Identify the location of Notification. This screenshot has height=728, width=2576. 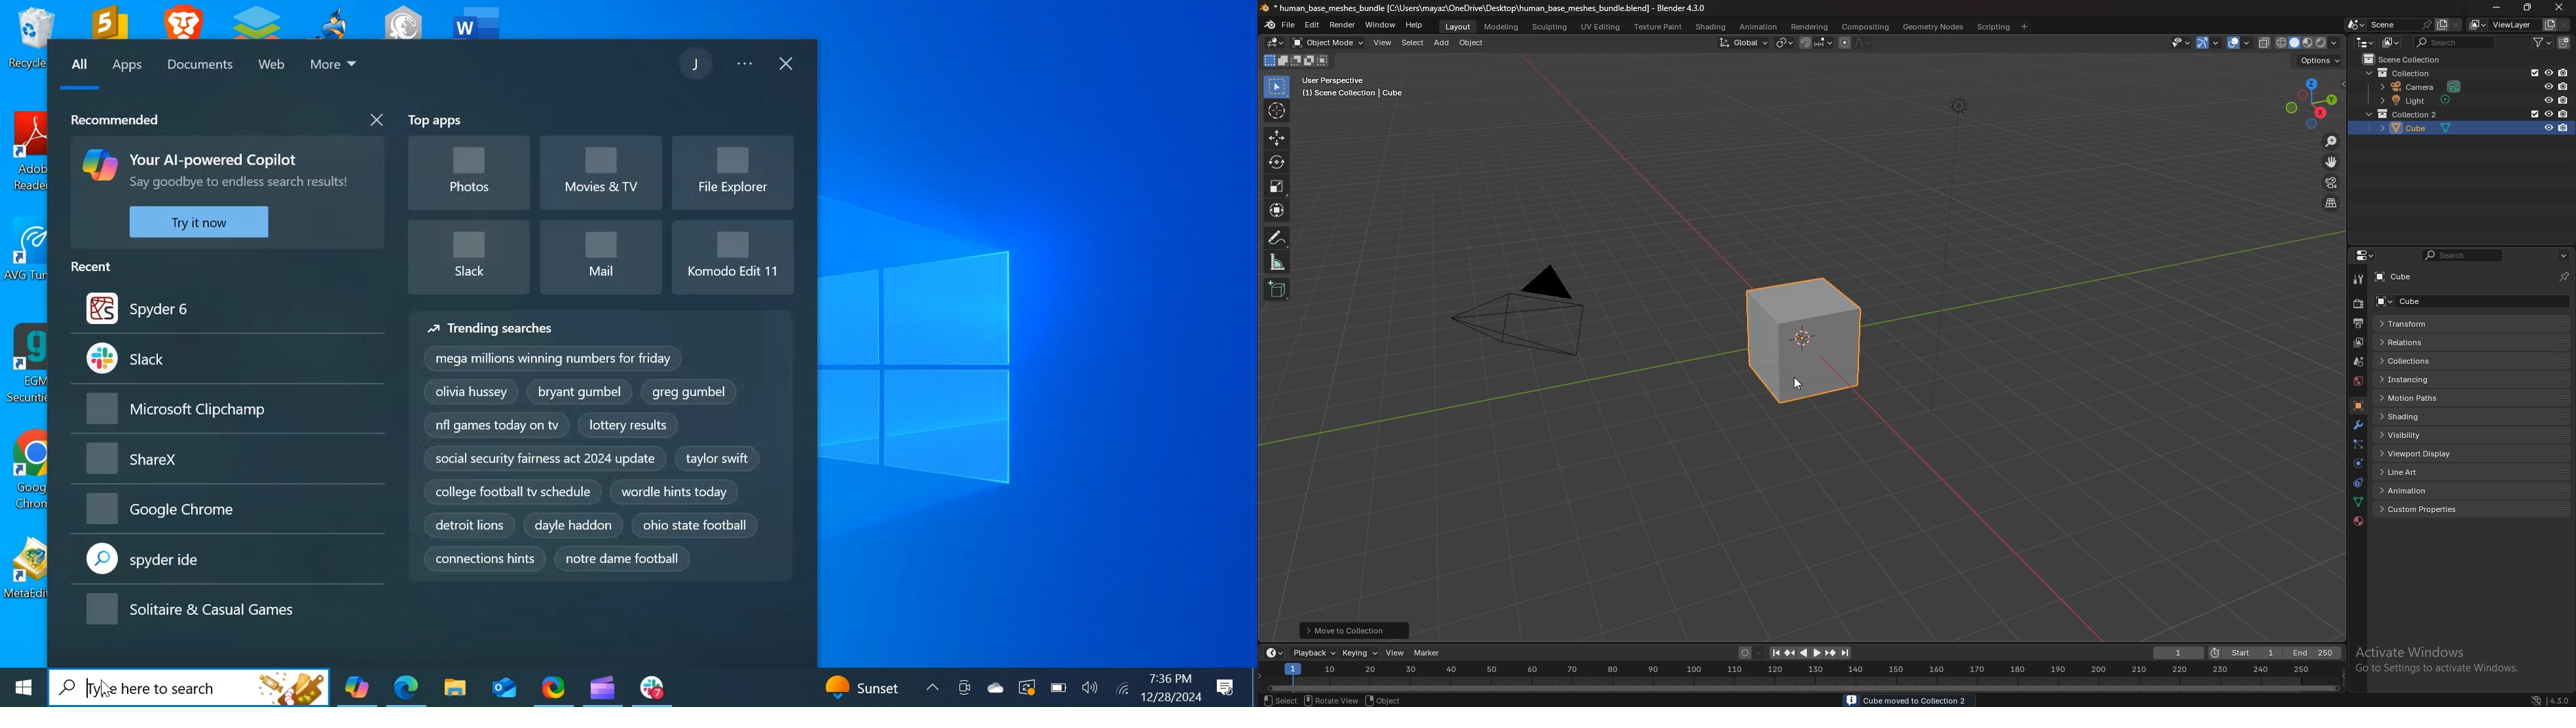
(1225, 687).